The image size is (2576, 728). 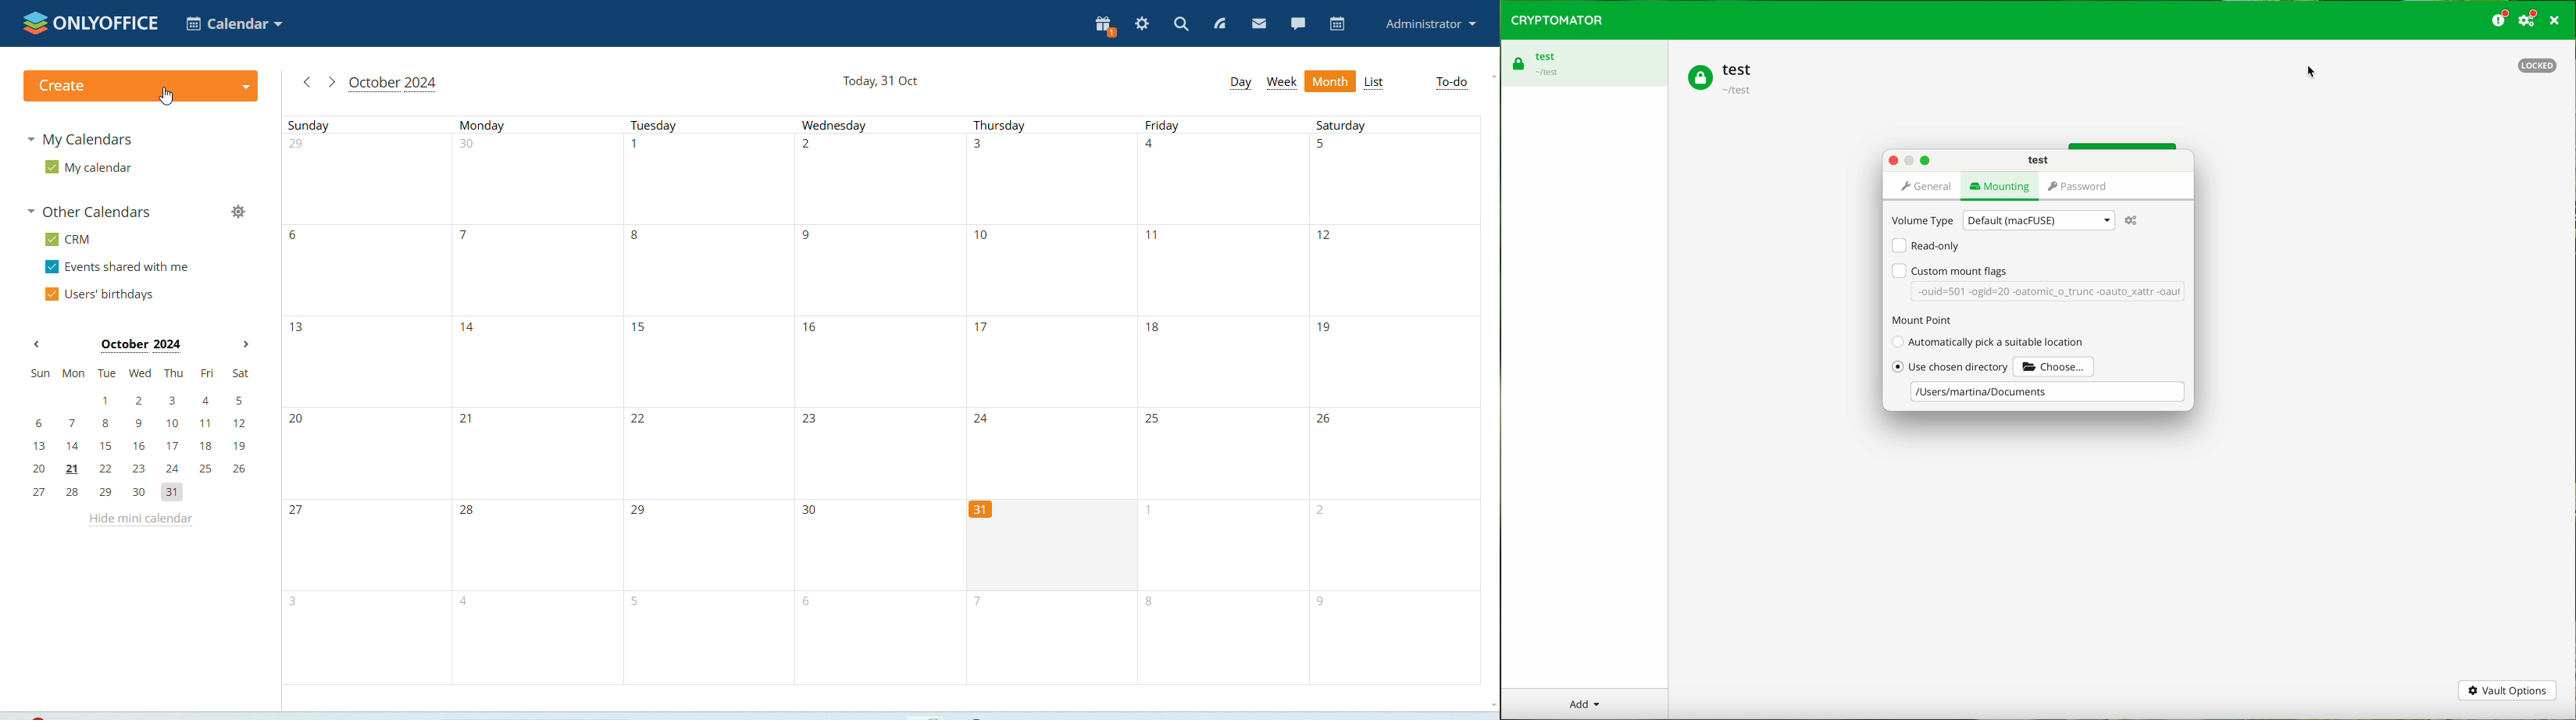 I want to click on Sundays, so click(x=365, y=401).